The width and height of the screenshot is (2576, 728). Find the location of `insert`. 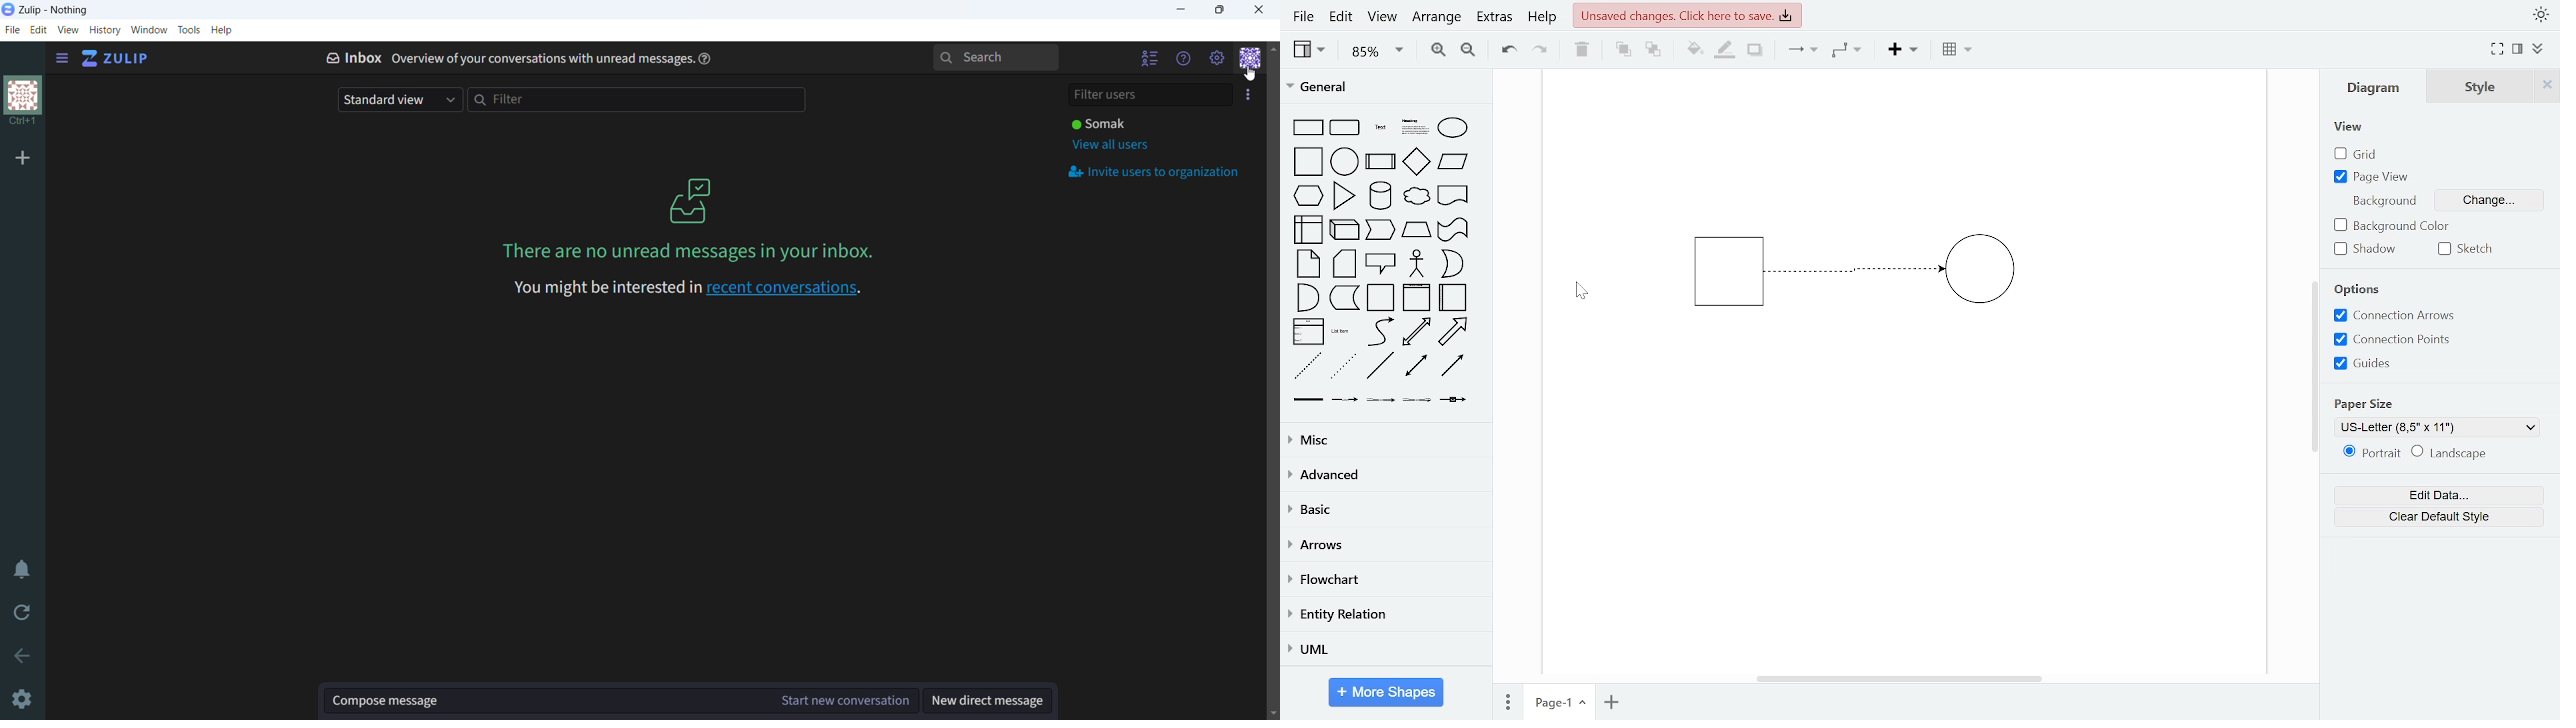

insert is located at coordinates (1908, 50).